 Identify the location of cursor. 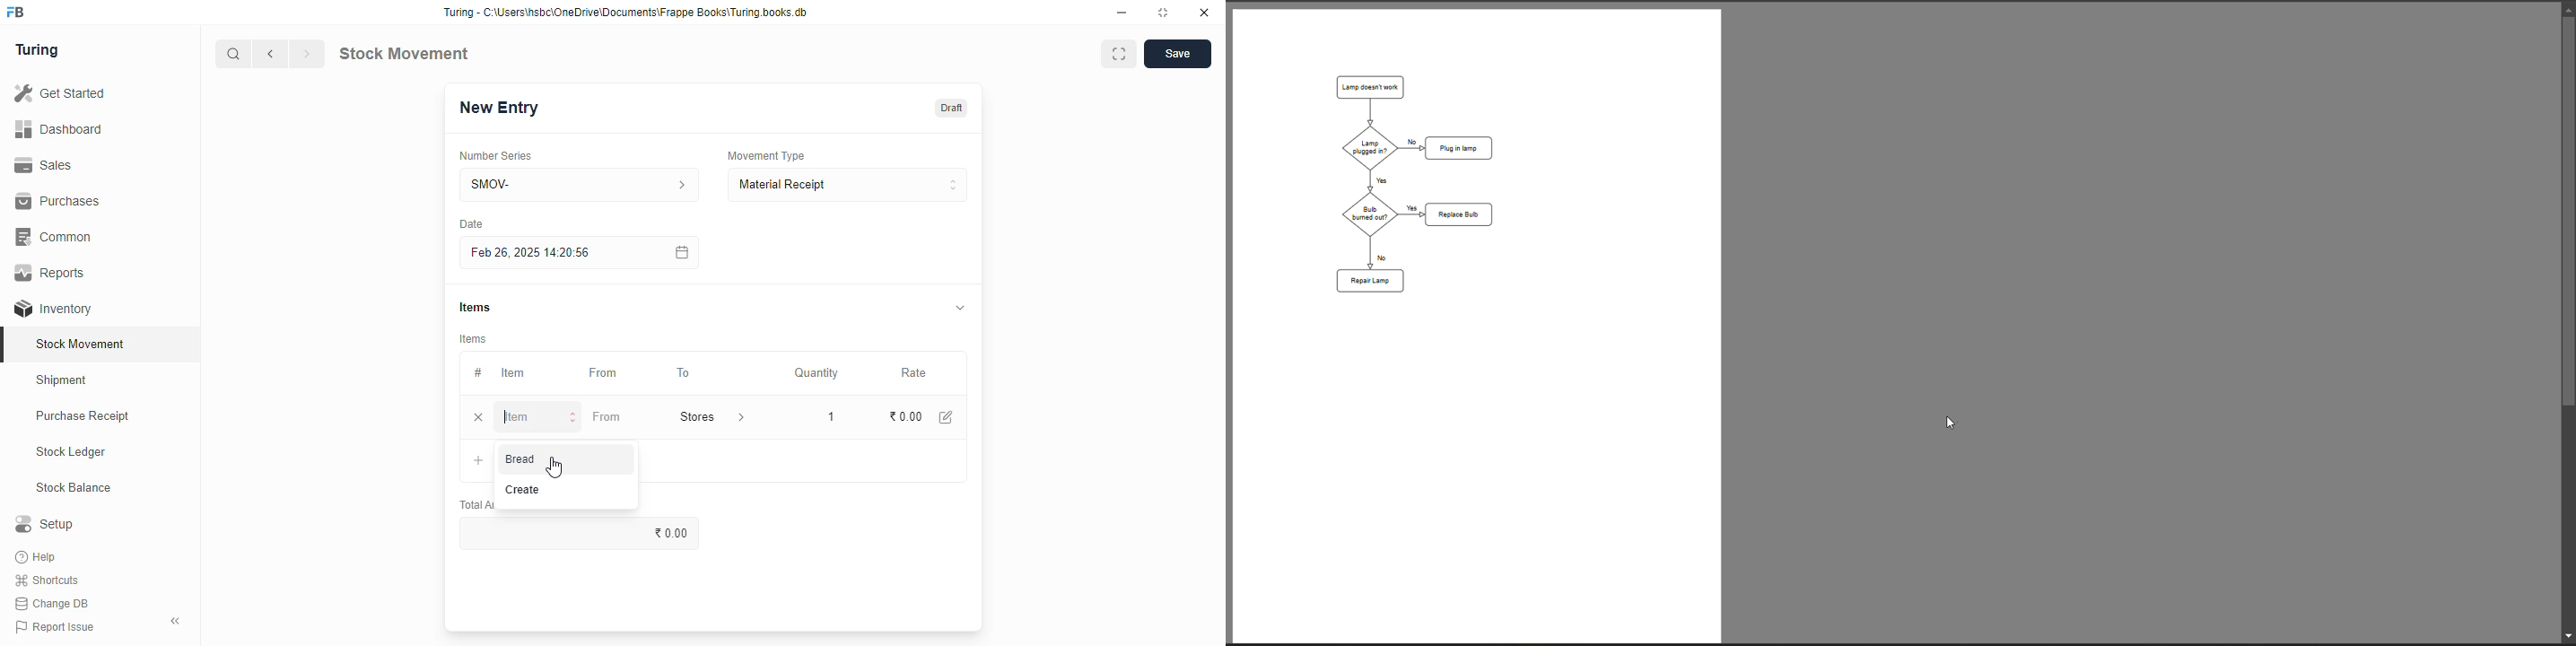
(1953, 424).